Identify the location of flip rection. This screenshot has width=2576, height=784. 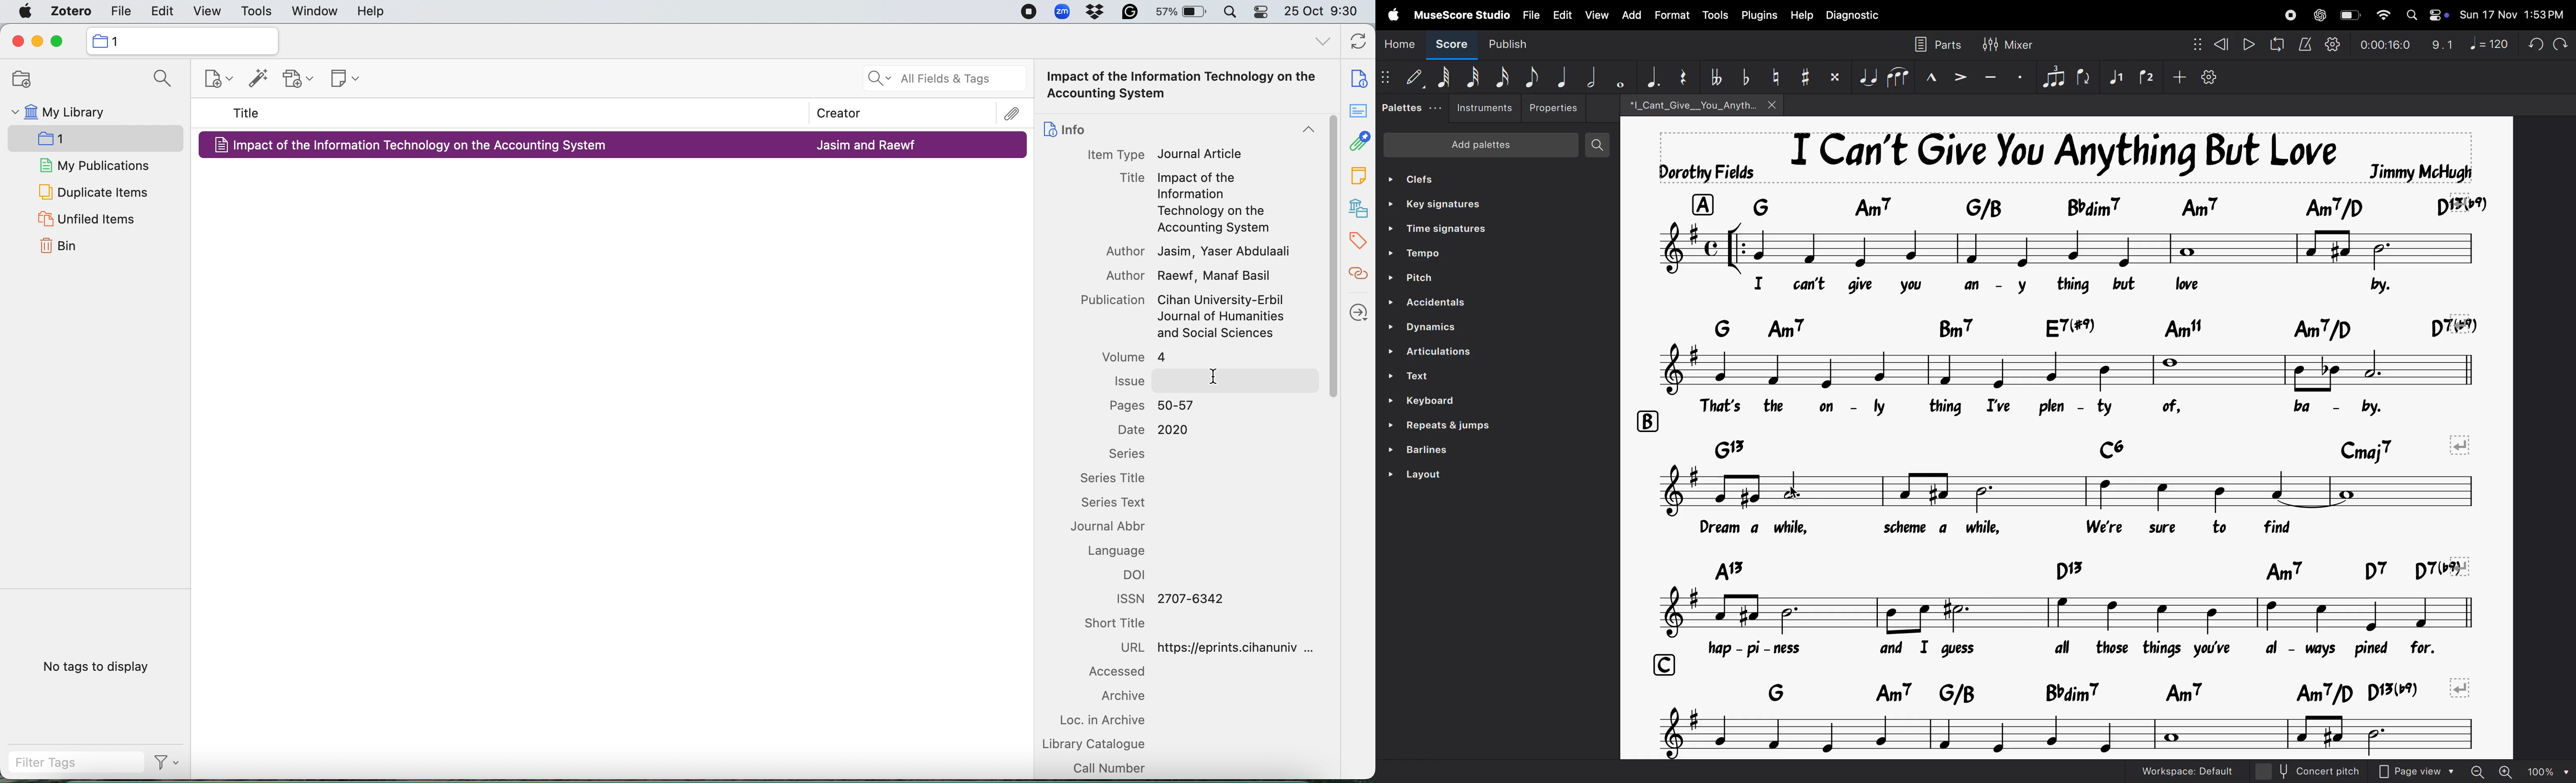
(2084, 78).